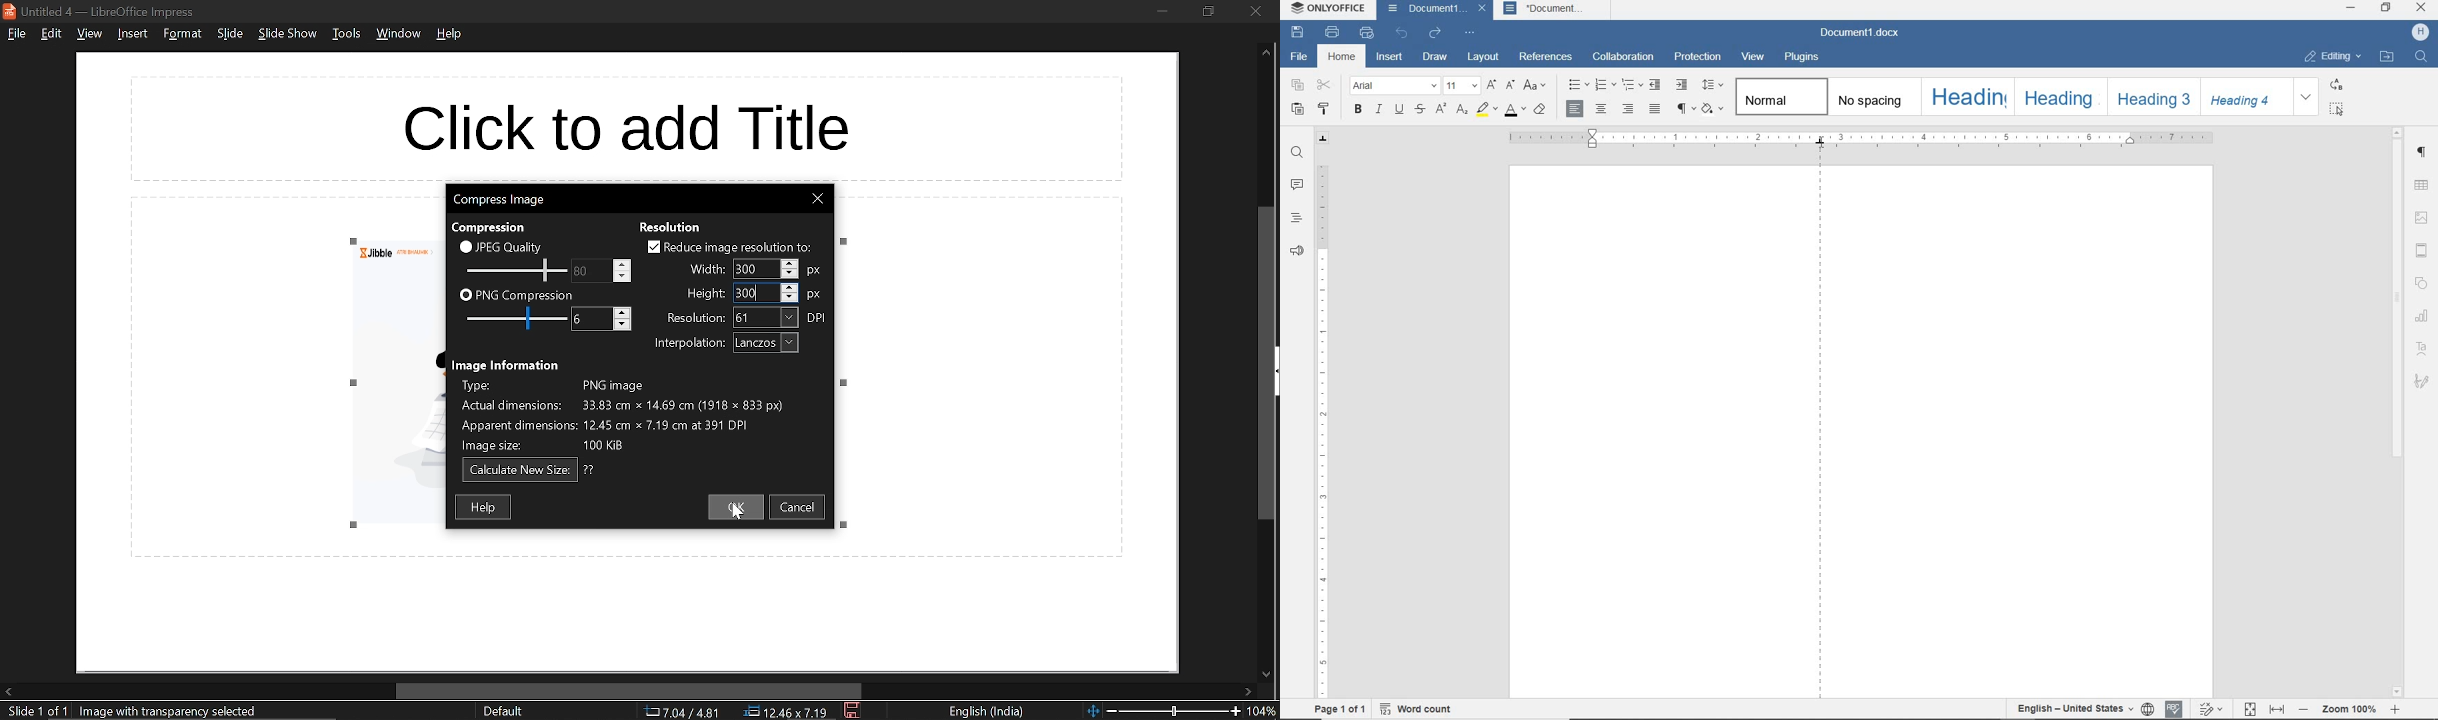 This screenshot has height=728, width=2464. Describe the element at coordinates (790, 275) in the screenshot. I see `Decrease ` at that location.